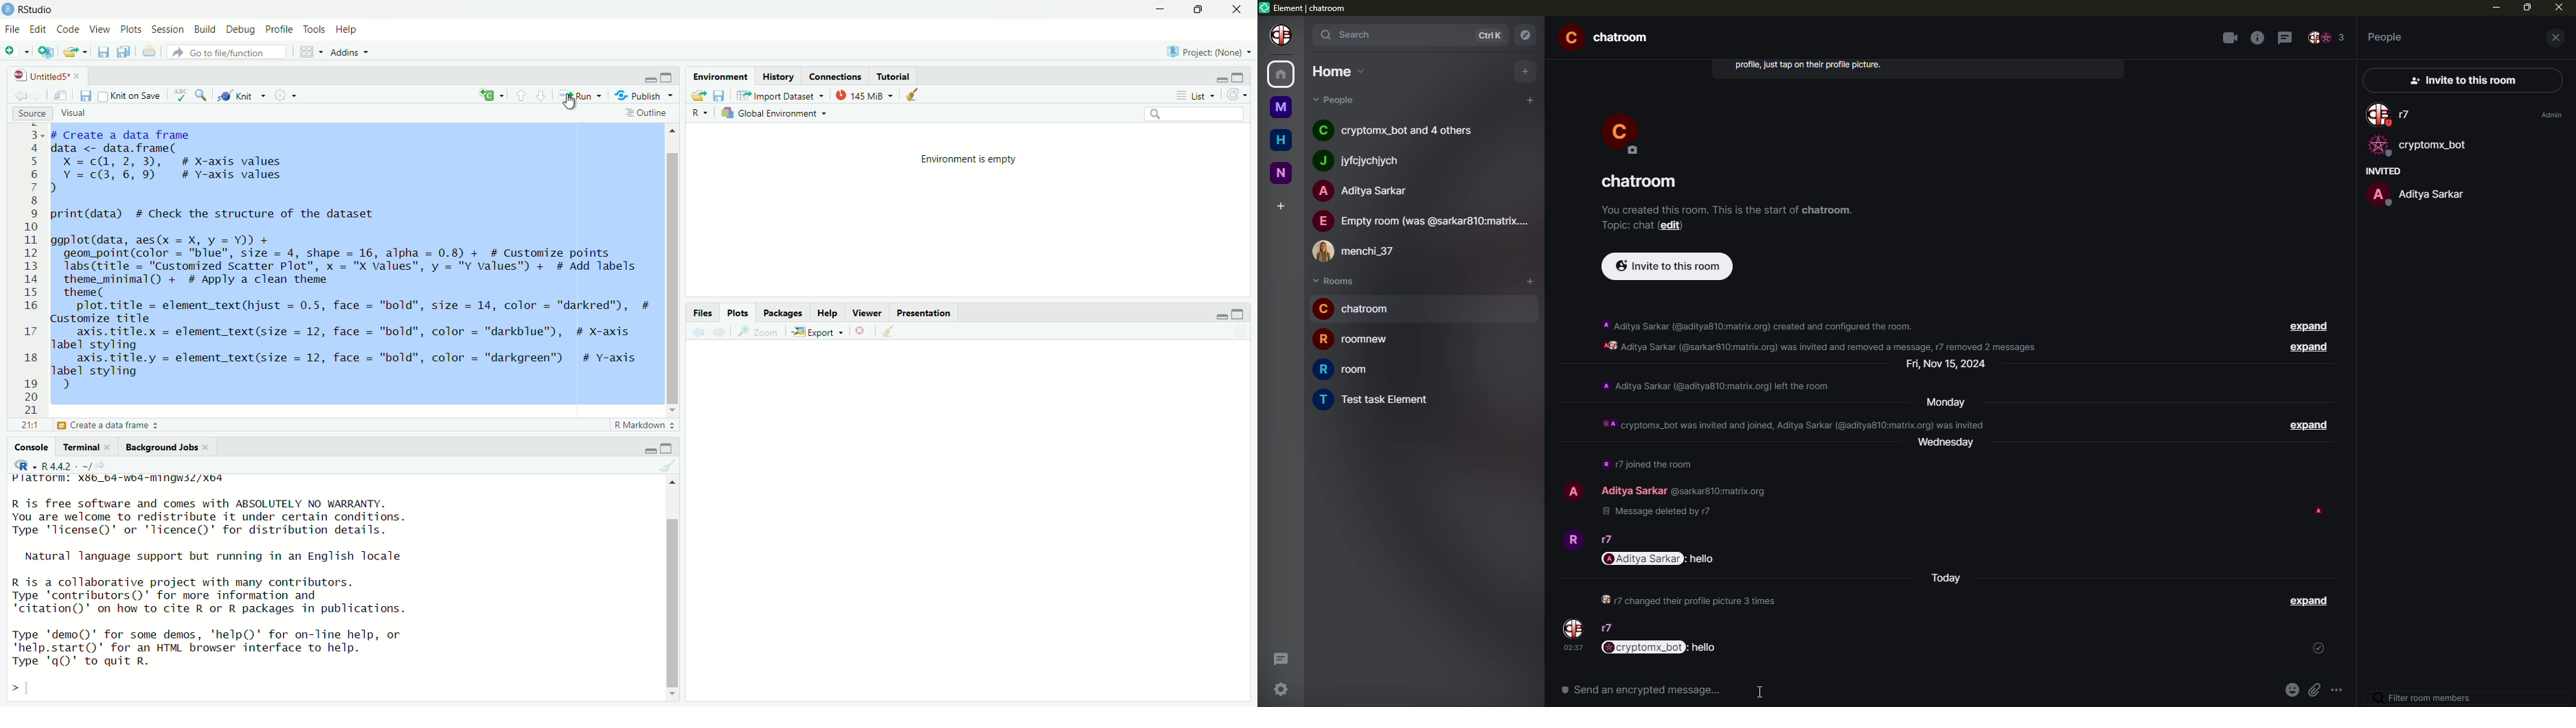 The height and width of the screenshot is (728, 2576). I want to click on View, so click(100, 29).